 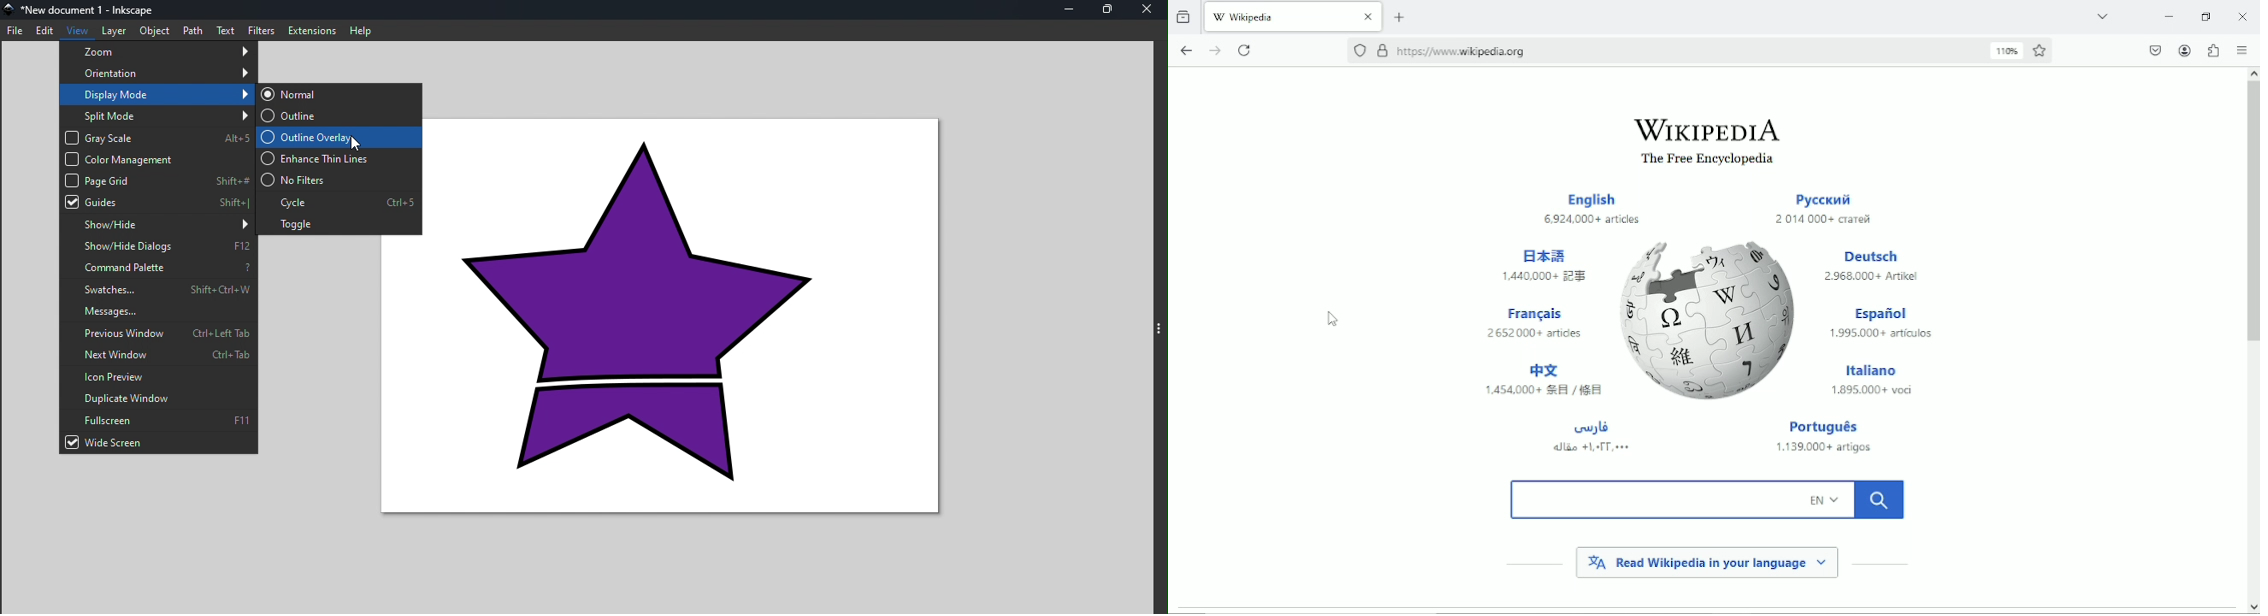 What do you see at coordinates (158, 203) in the screenshot?
I see `Guides` at bounding box center [158, 203].